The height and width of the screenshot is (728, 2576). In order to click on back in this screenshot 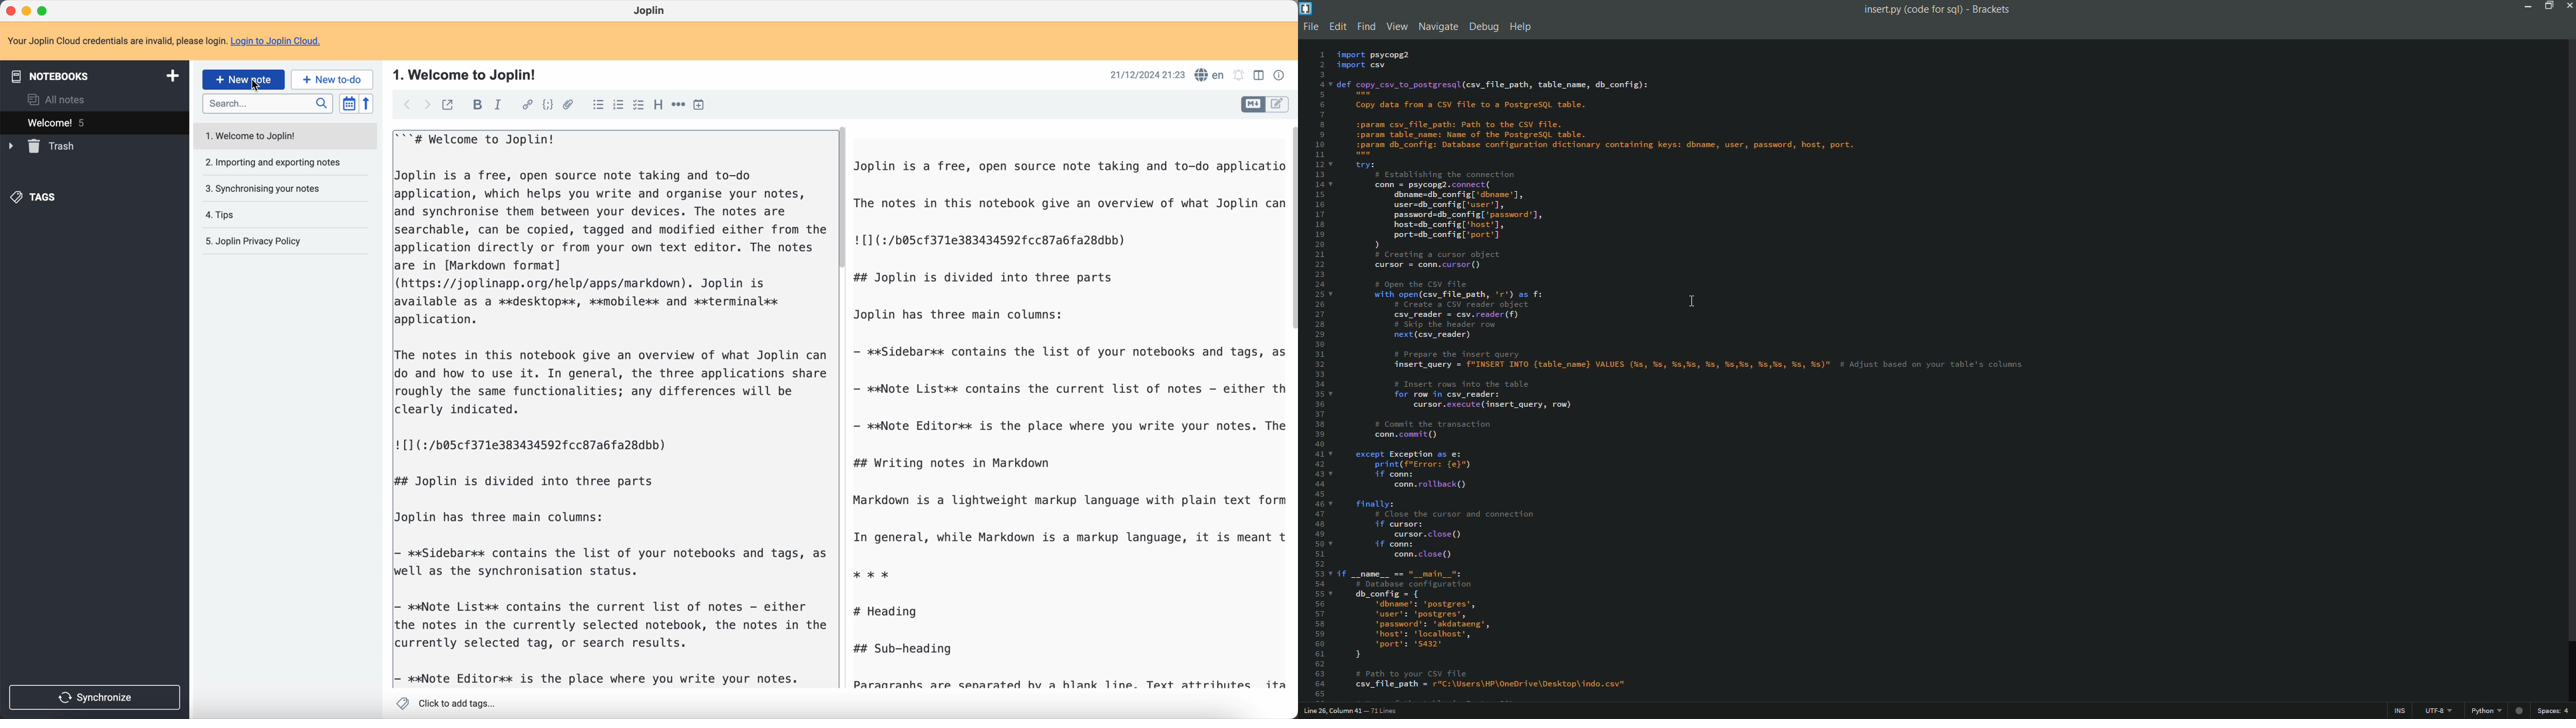, I will do `click(407, 106)`.